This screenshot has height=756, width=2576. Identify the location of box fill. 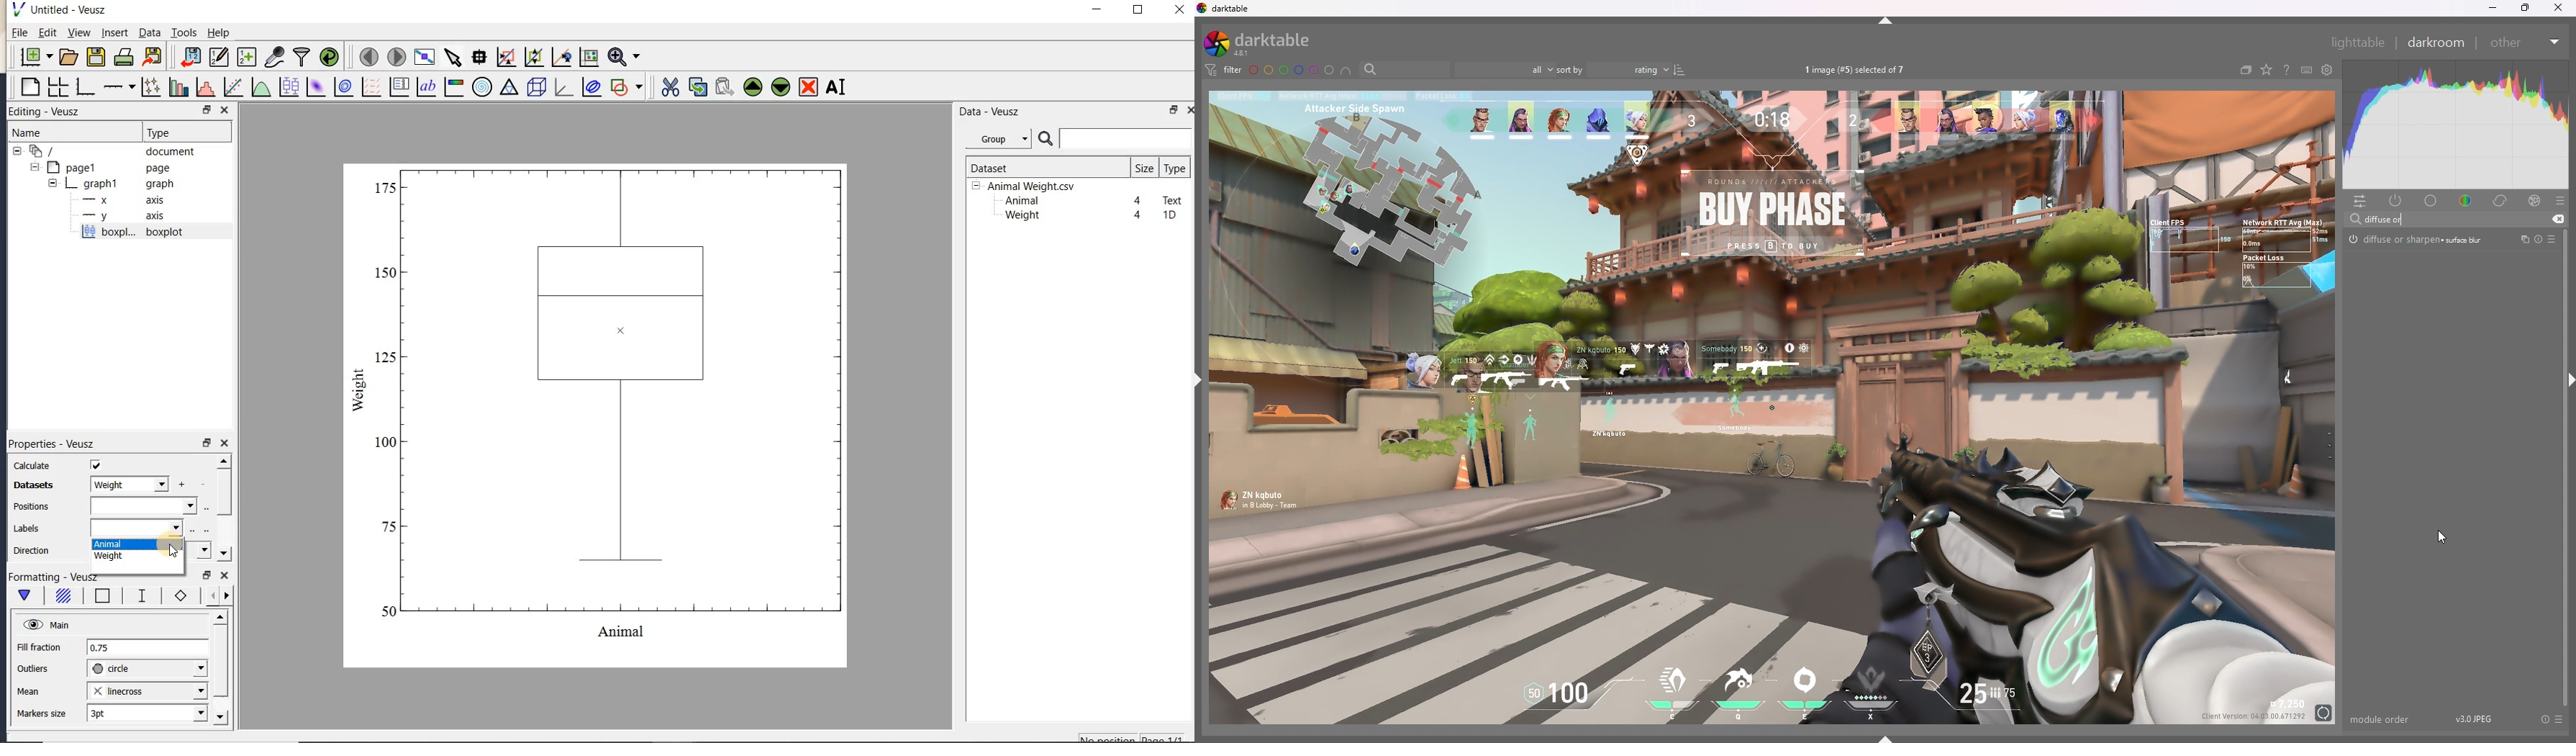
(61, 596).